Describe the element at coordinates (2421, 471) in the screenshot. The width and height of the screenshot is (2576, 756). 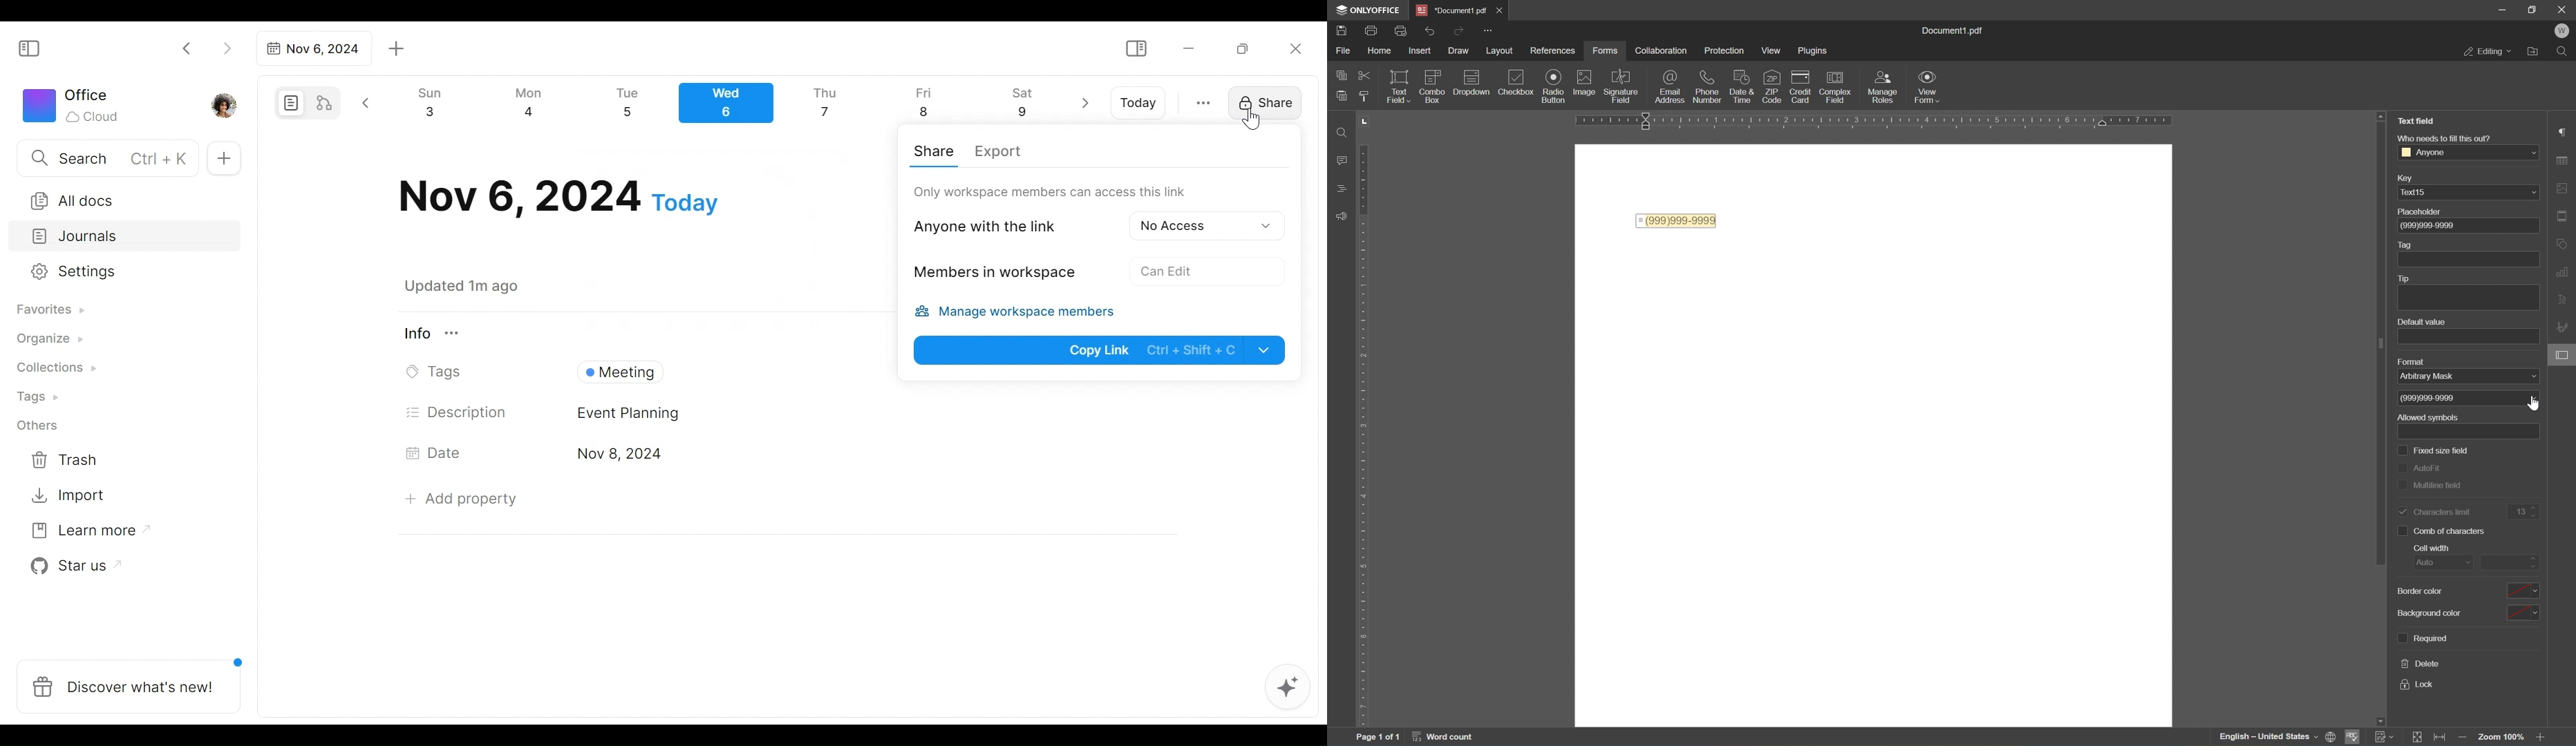
I see `autofill` at that location.